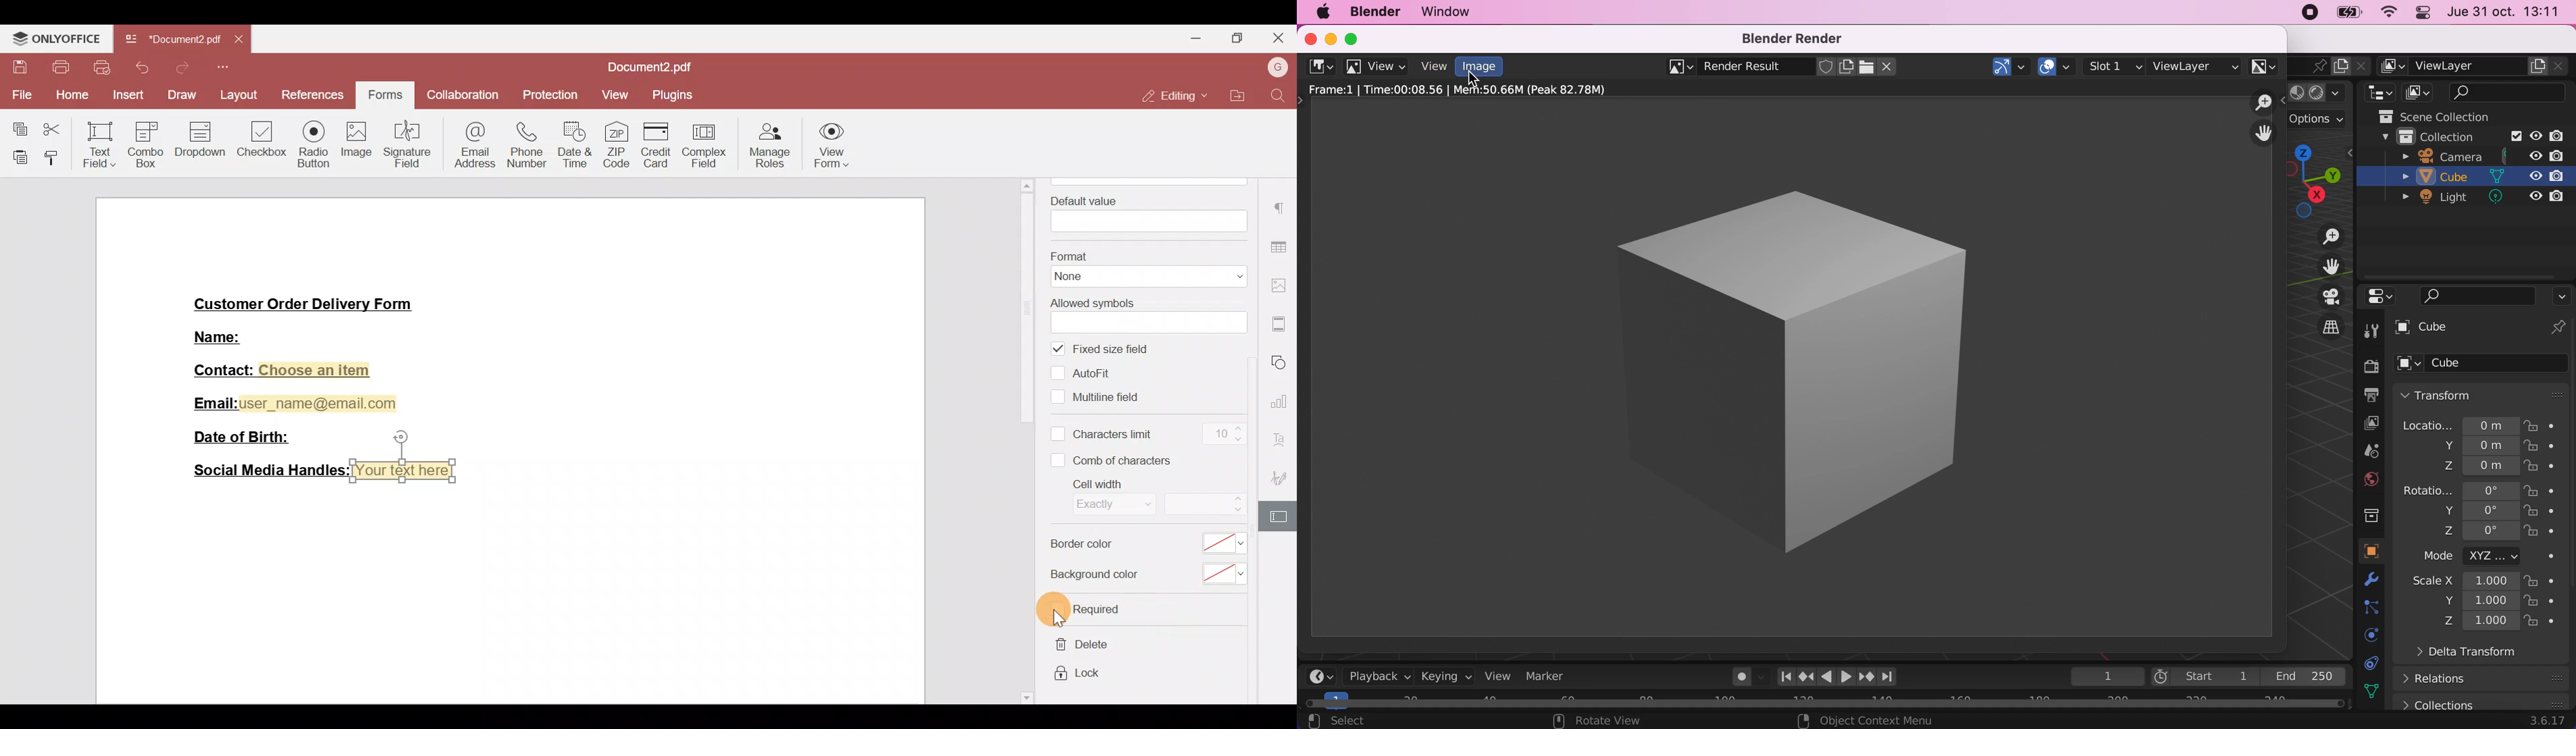  What do you see at coordinates (2324, 266) in the screenshot?
I see `move the view` at bounding box center [2324, 266].